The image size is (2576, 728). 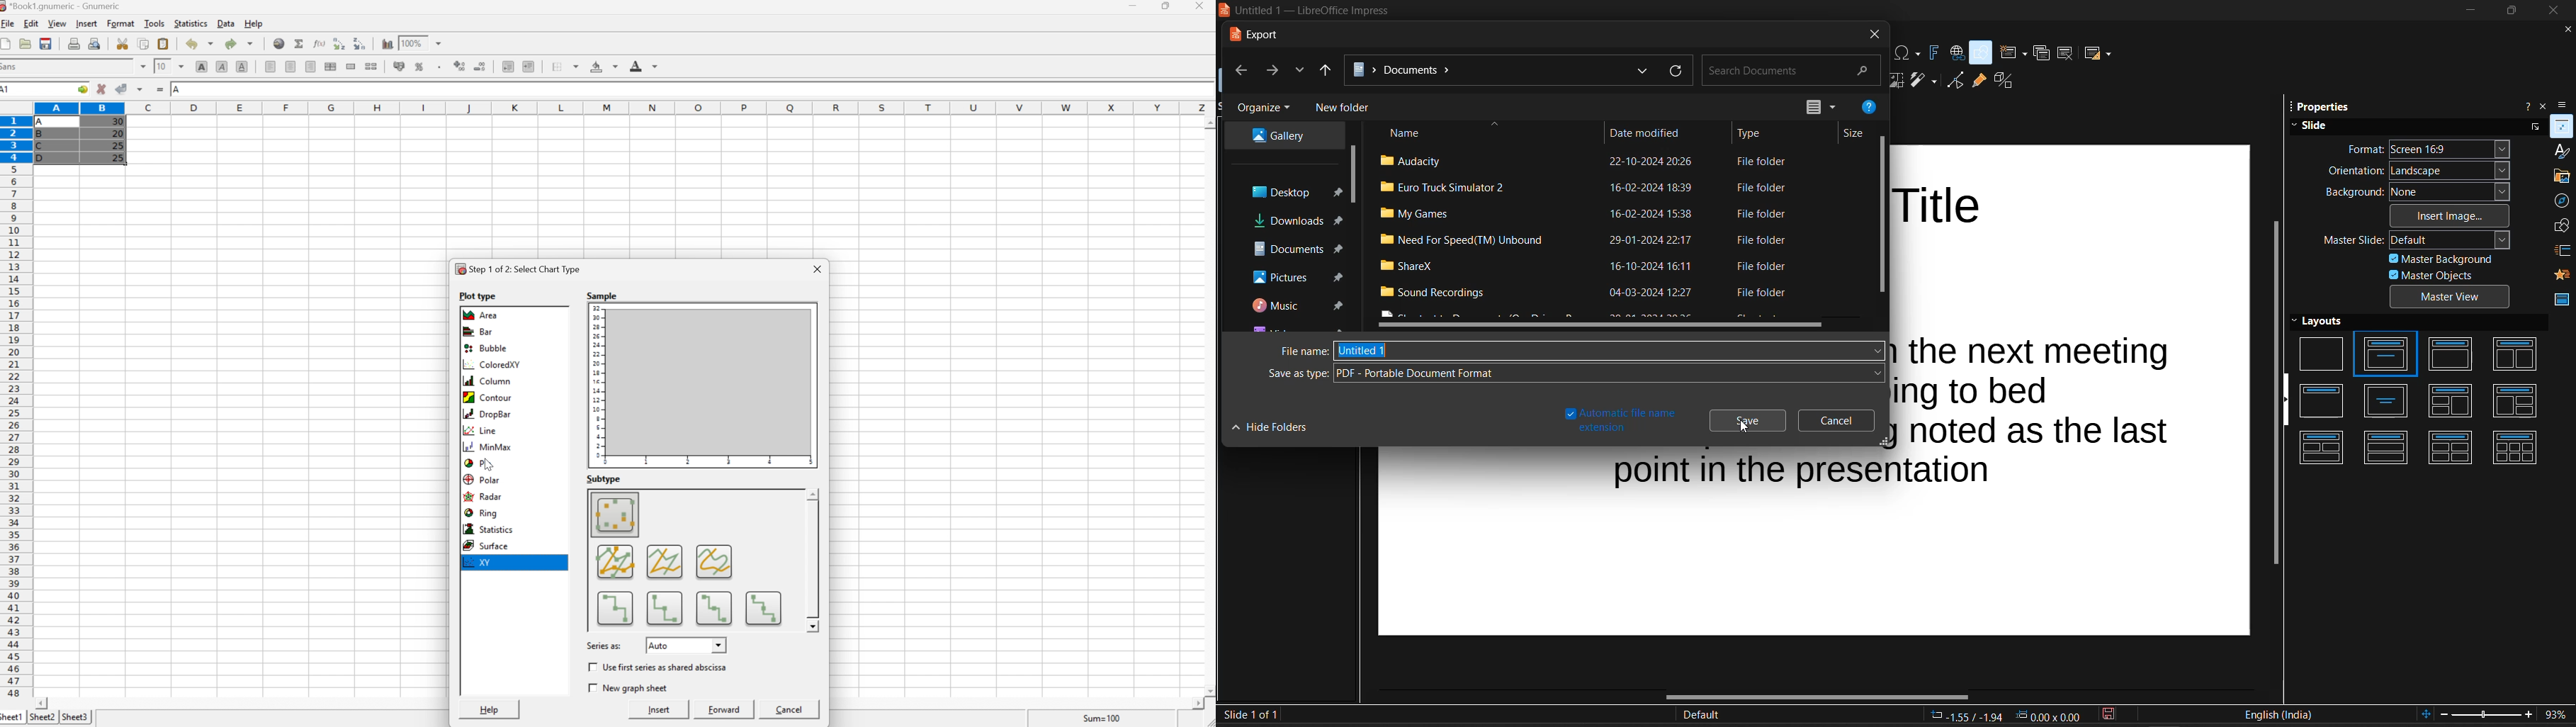 What do you see at coordinates (491, 365) in the screenshot?
I see `ColoredXY` at bounding box center [491, 365].